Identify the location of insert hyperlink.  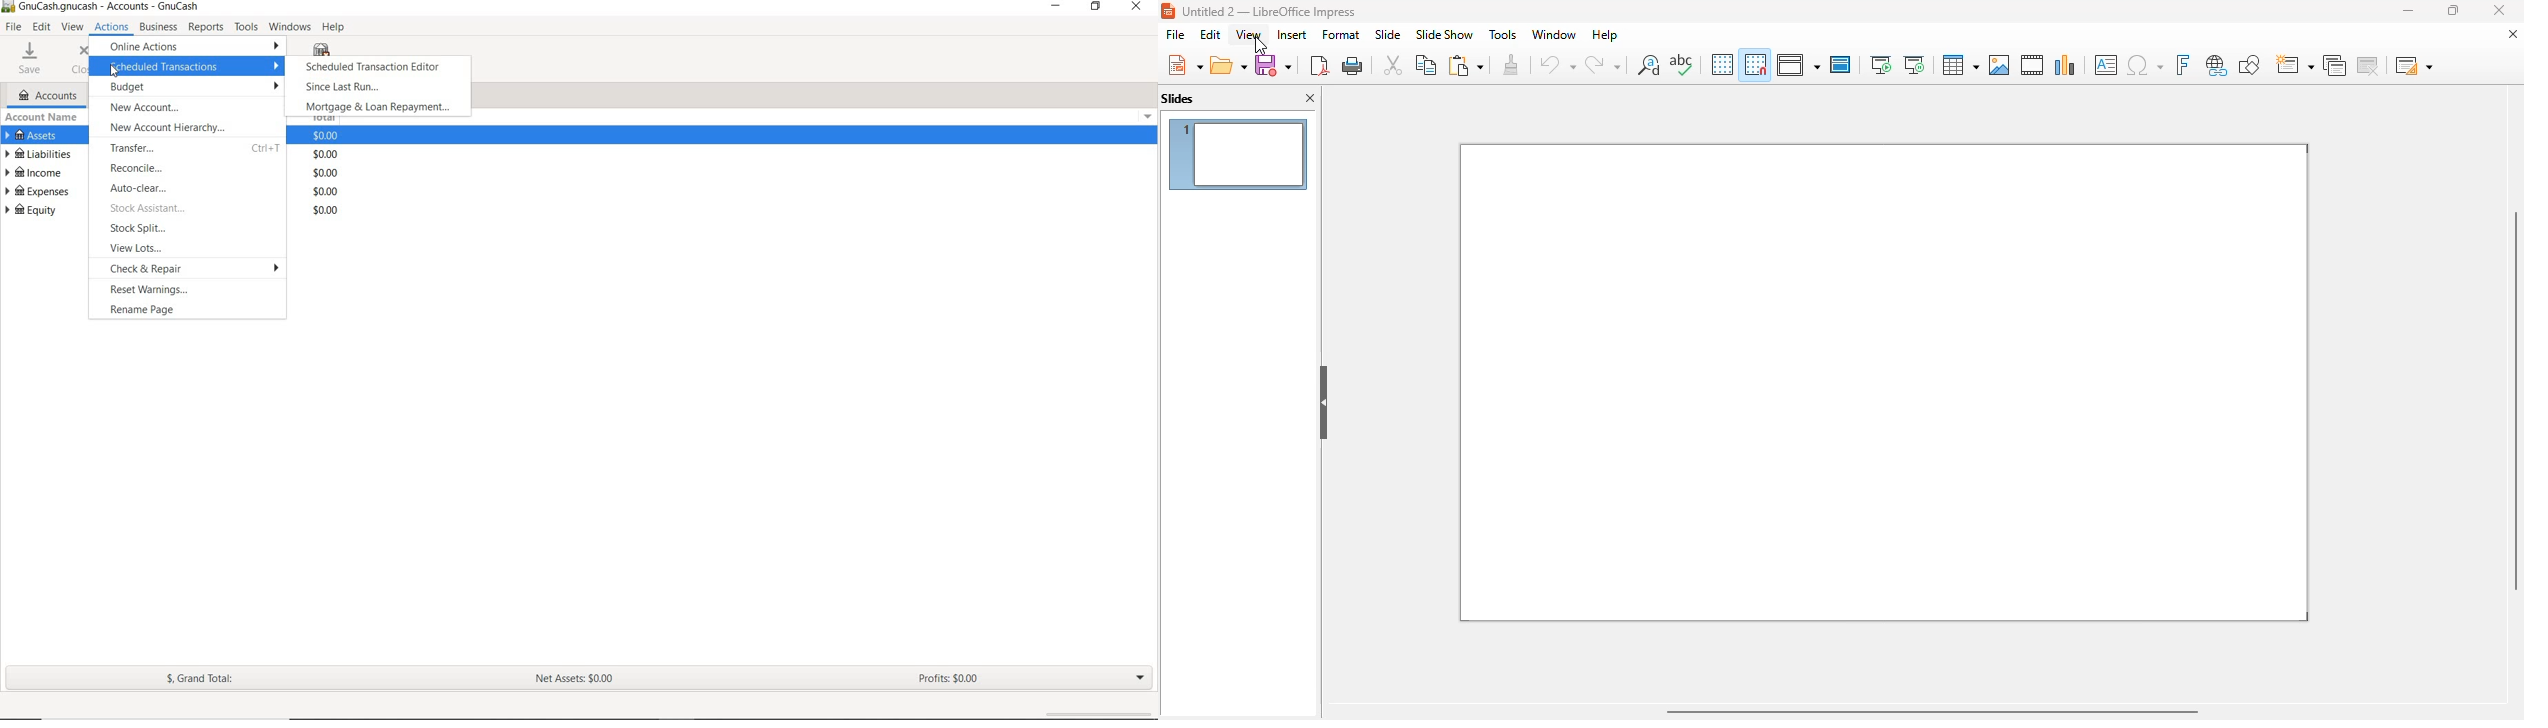
(2216, 64).